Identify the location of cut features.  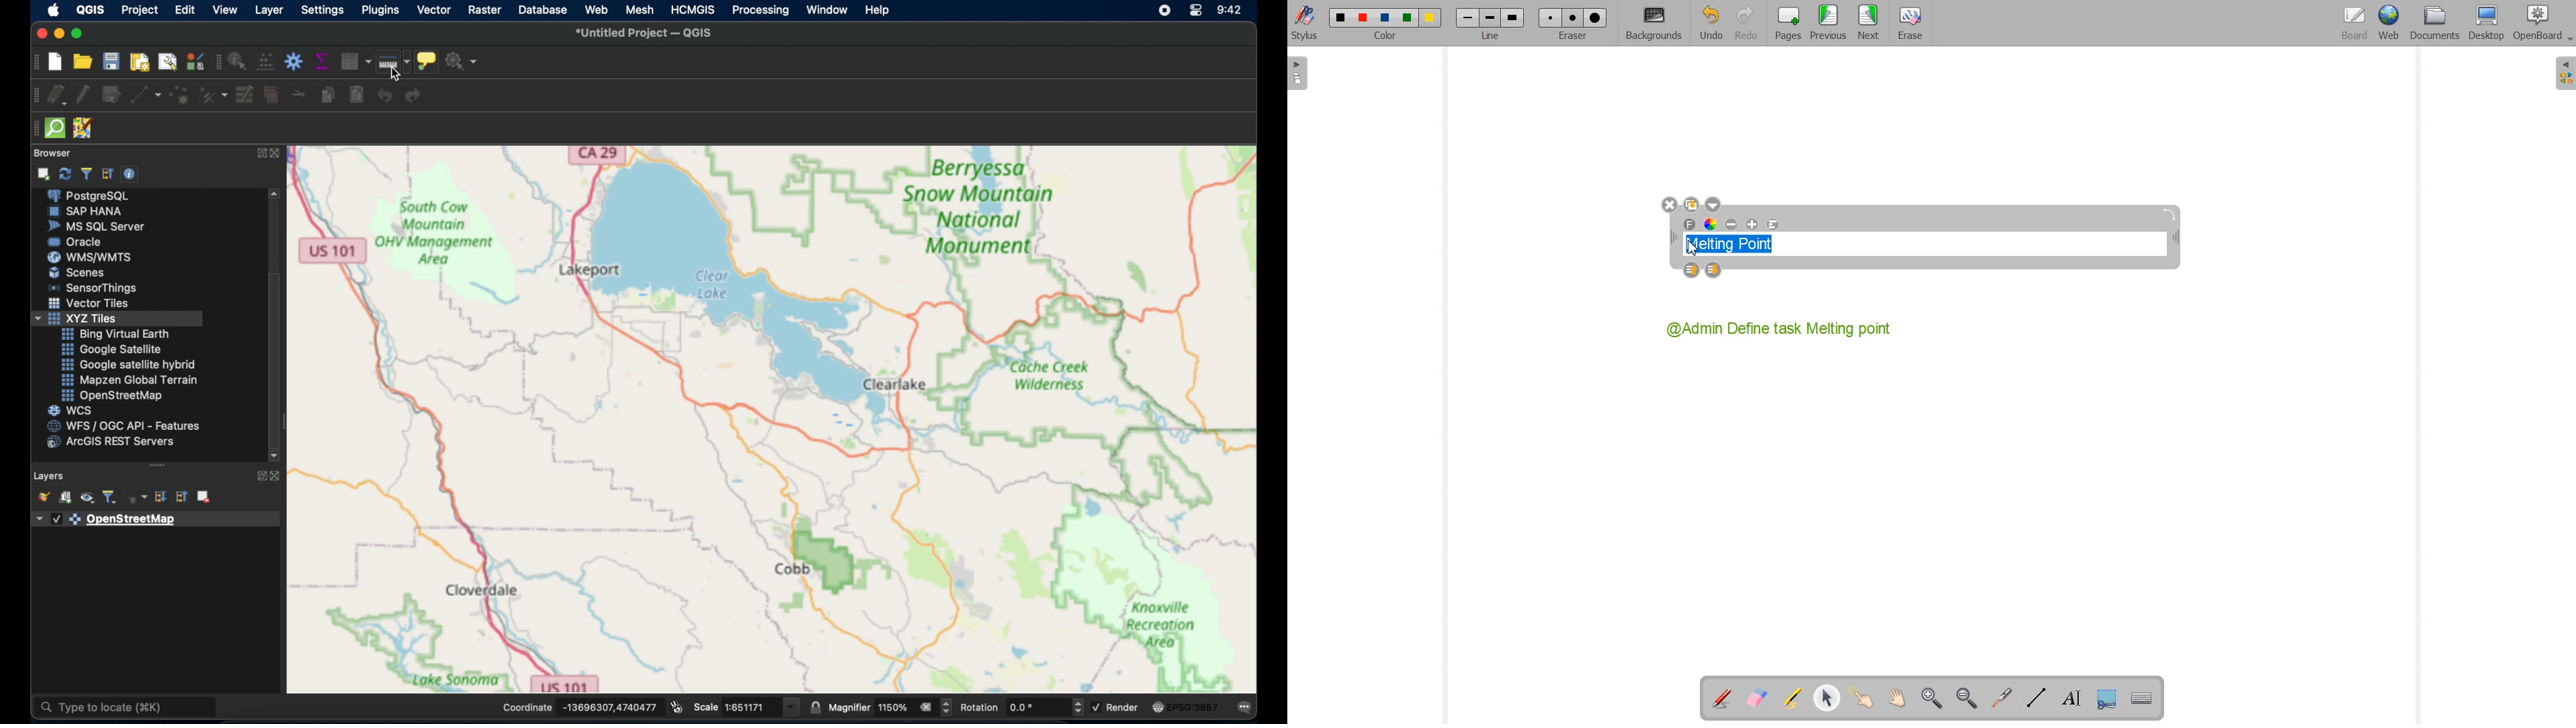
(296, 93).